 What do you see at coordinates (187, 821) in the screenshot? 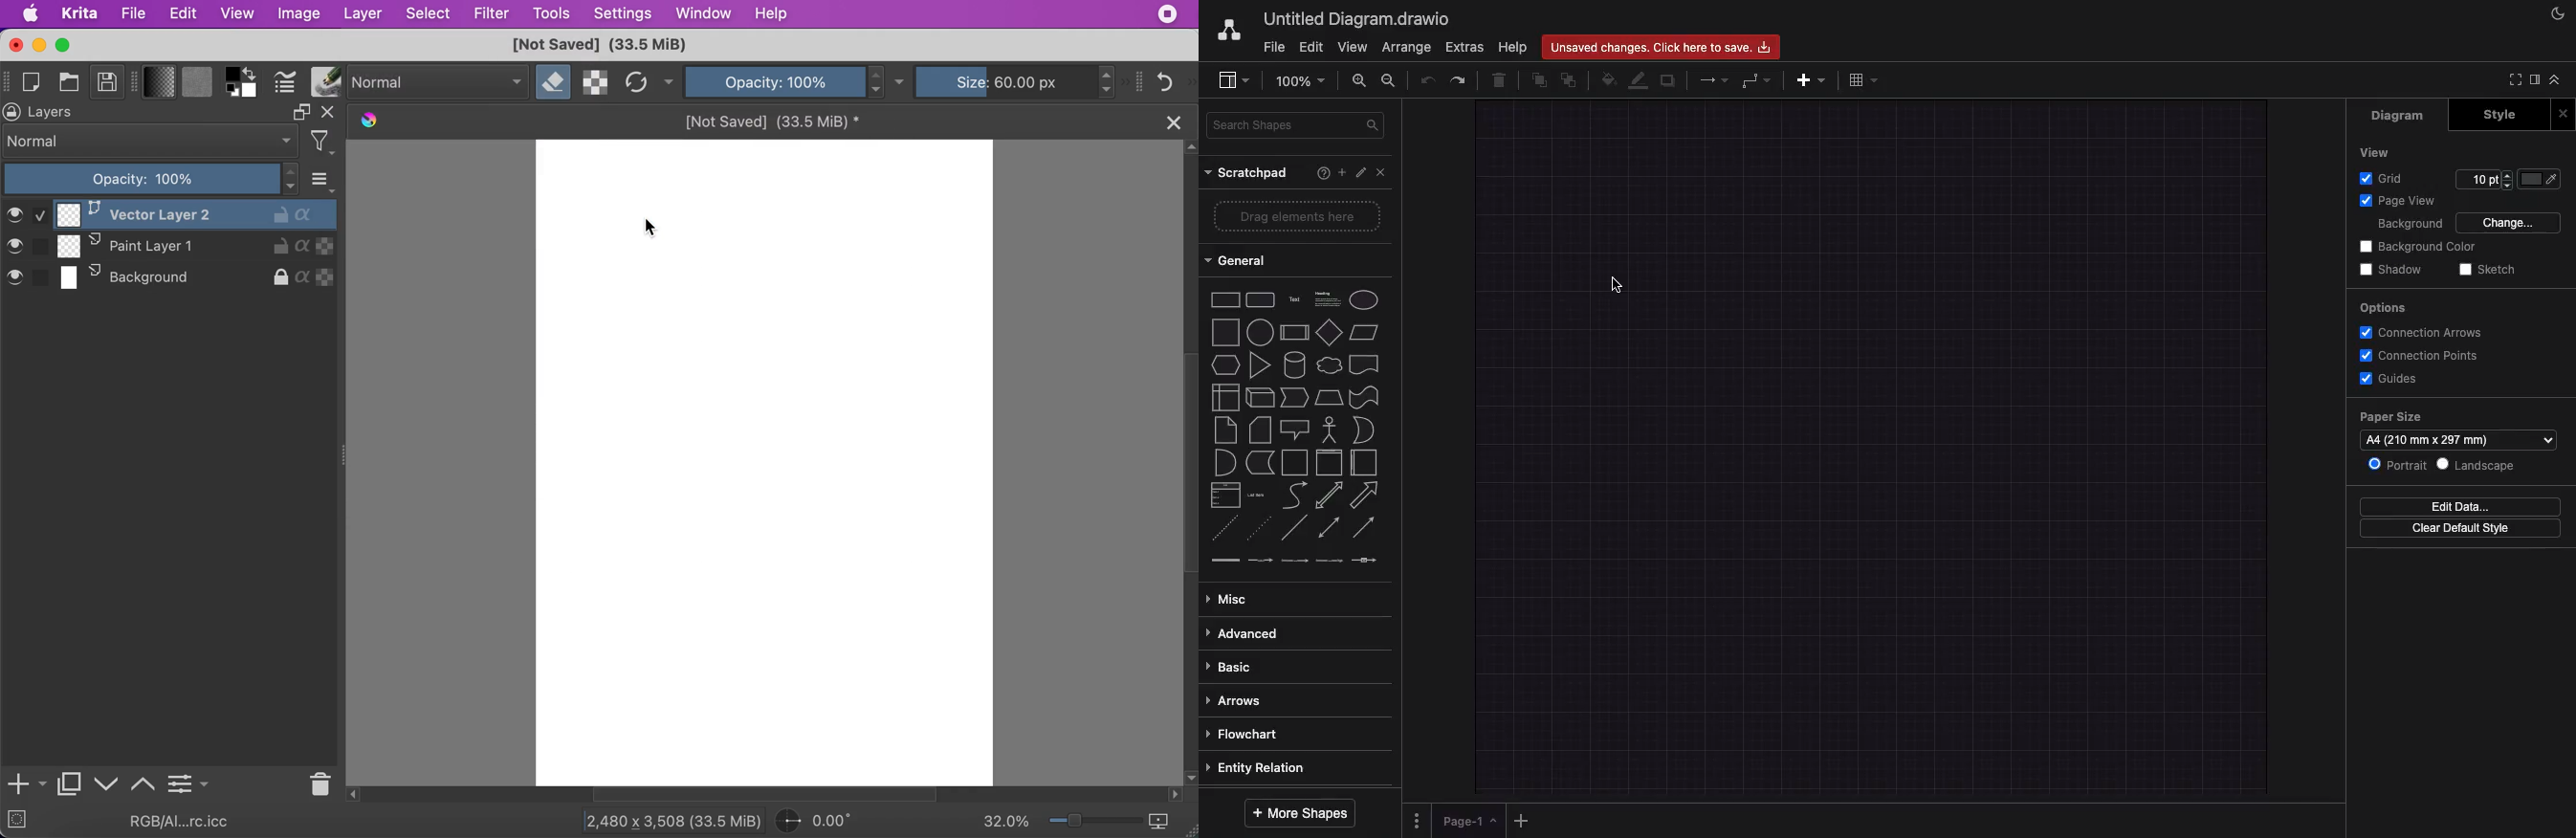
I see `rgb/AI...rc.icc` at bounding box center [187, 821].